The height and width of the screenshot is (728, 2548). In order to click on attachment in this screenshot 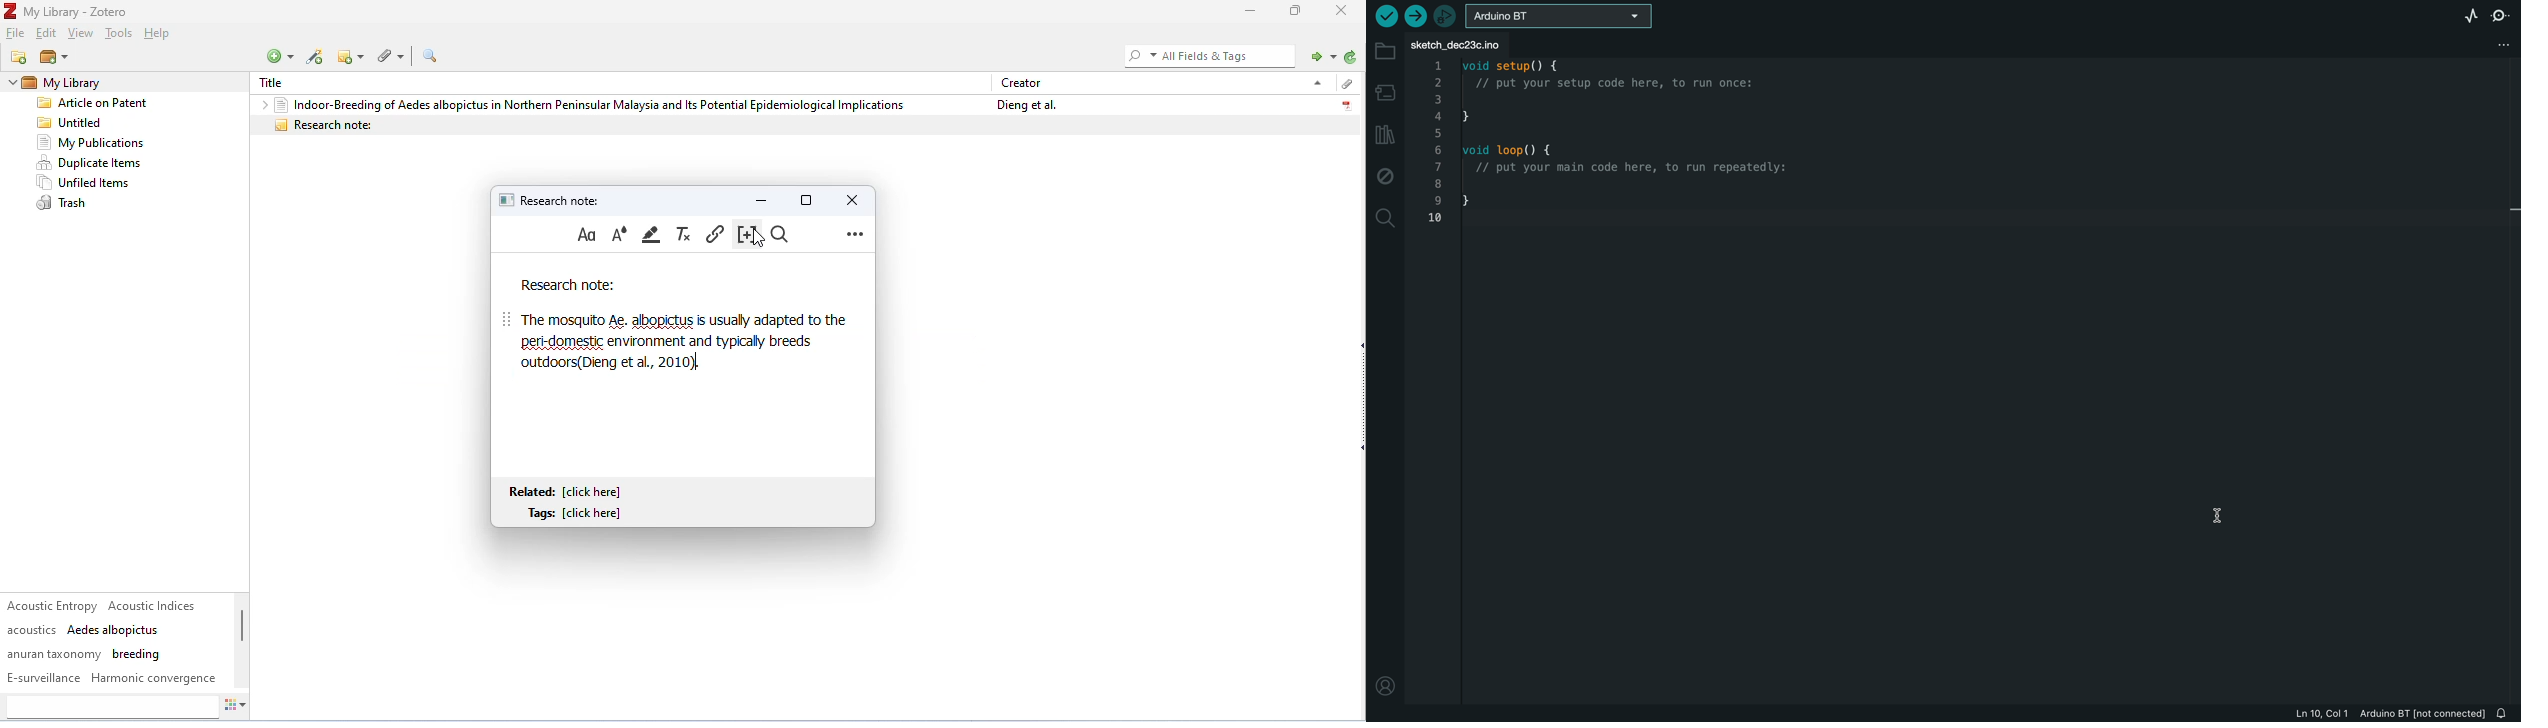, I will do `click(1345, 84)`.